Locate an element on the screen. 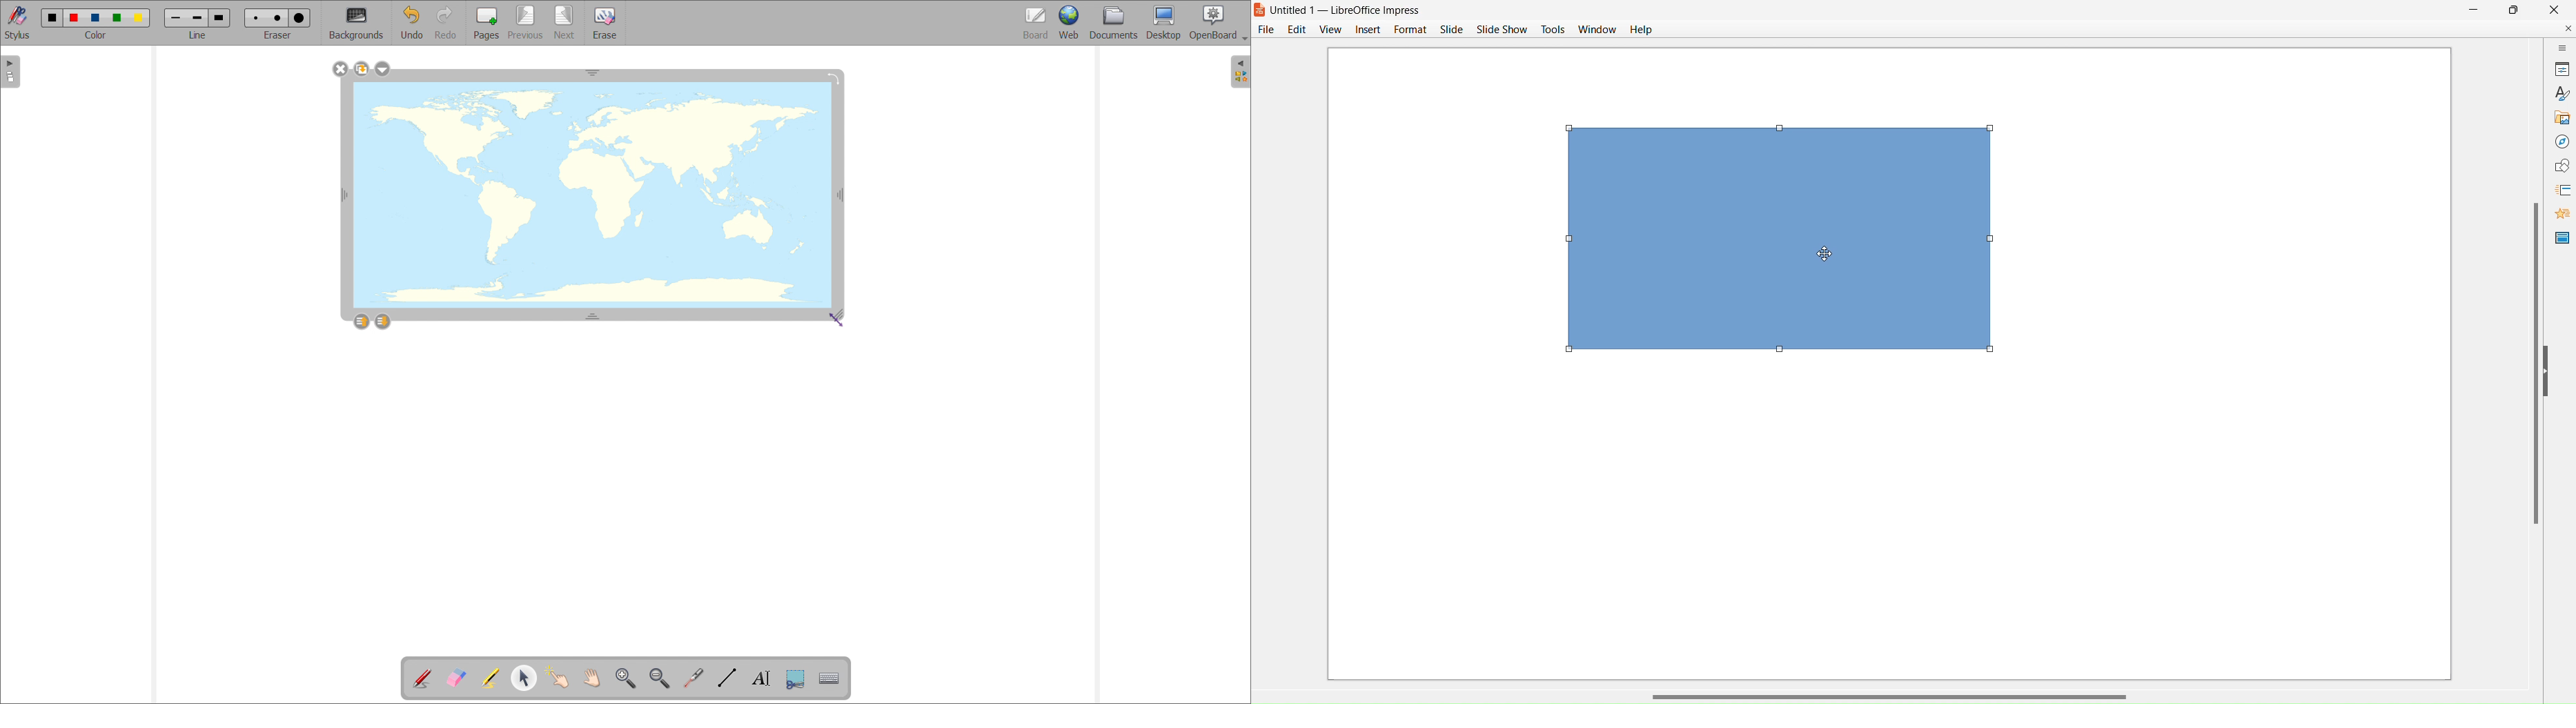  previous page is located at coordinates (525, 23).